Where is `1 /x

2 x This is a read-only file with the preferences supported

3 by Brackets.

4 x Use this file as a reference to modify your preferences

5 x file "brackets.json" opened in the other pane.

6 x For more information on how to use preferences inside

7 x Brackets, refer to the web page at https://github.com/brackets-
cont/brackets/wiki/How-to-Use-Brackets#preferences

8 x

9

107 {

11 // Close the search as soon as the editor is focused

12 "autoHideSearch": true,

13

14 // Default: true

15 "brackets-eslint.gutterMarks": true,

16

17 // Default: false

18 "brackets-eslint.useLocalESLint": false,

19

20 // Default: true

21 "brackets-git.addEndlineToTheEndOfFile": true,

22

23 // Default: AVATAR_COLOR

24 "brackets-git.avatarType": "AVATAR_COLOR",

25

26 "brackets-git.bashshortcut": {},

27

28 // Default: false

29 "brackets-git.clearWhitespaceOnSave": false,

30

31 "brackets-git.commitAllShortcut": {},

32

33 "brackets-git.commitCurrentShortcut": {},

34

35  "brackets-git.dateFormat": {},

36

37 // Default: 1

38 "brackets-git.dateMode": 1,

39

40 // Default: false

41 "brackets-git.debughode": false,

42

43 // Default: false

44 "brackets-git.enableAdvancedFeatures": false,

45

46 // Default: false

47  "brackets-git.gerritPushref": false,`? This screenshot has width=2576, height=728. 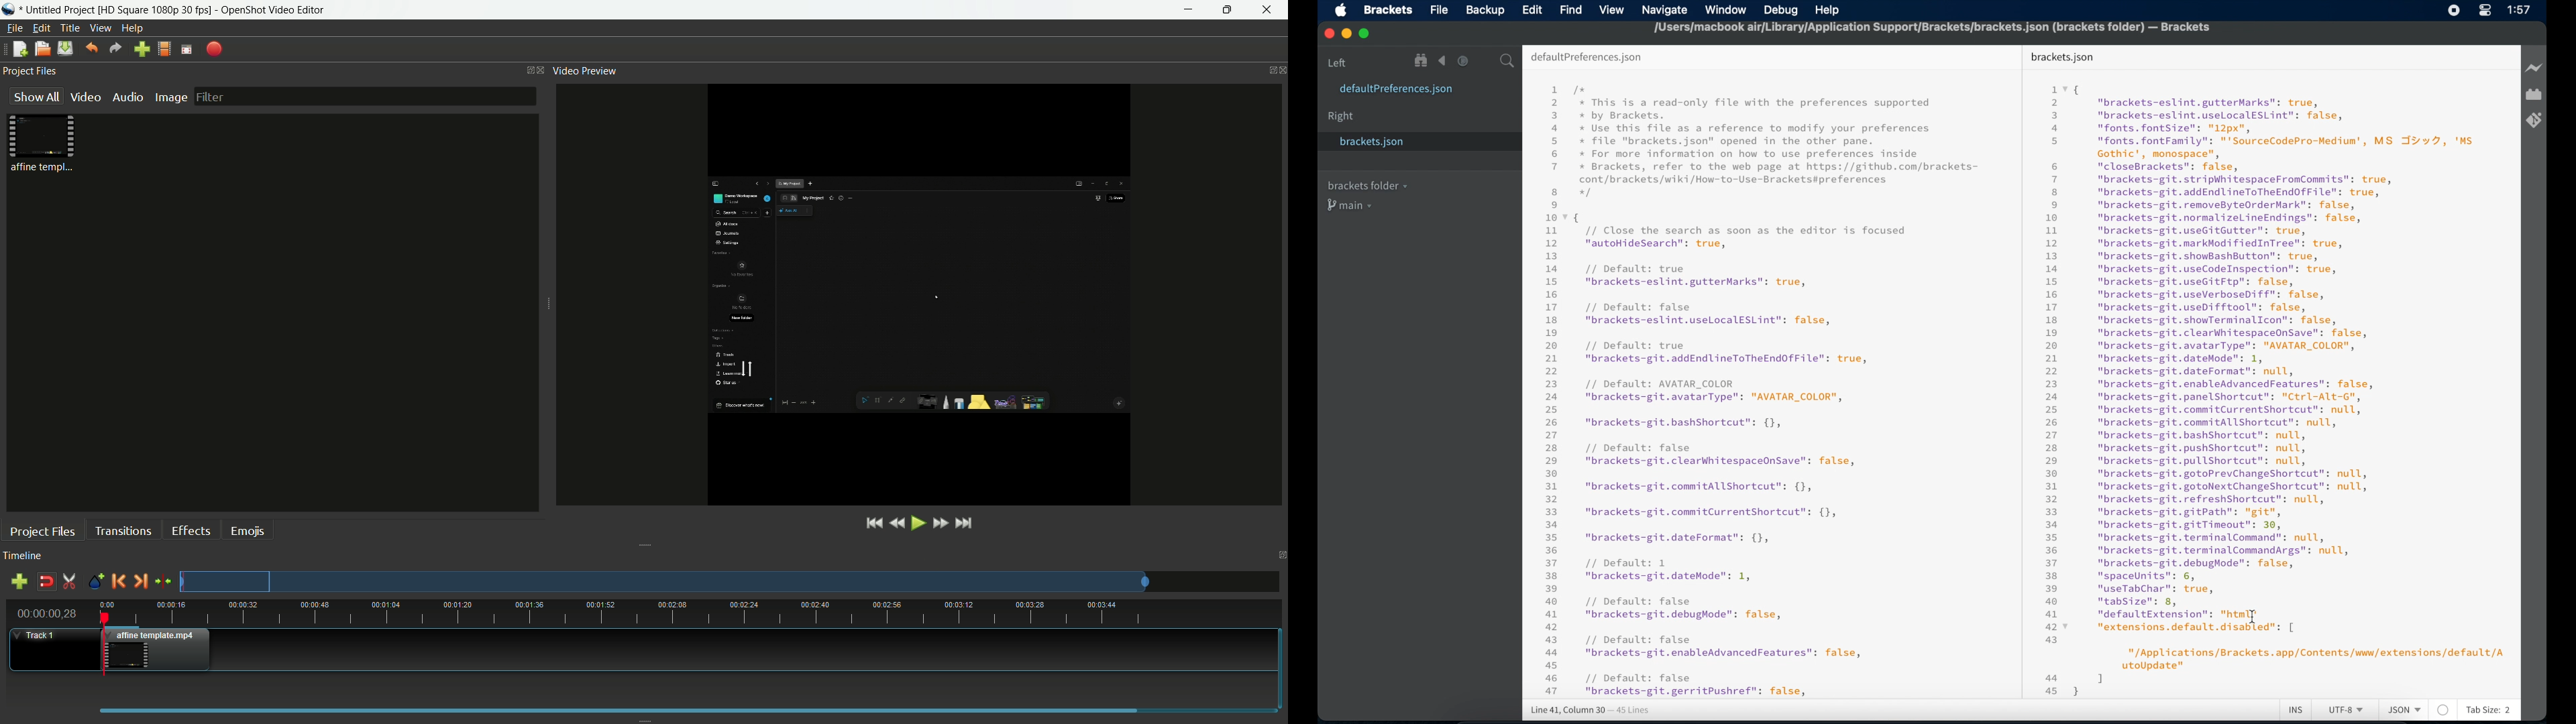 1 /x

2 x This is a read-only file with the preferences supported

3 by Brackets.

4 x Use this file as a reference to modify your preferences

5 x file "brackets.json" opened in the other pane.

6 x For more information on how to use preferences inside

7 x Brackets, refer to the web page at https://github.com/brackets-
cont/brackets/wiki/How-to-Use-Brackets#preferences

8 x

9

107 {

11 // Close the search as soon as the editor is focused

12 "autoHideSearch": true,

13

14 // Default: true

15 "brackets-eslint.gutterMarks": true,

16

17 // Default: false

18 "brackets-eslint.useLocalESLint": false,

19

20 // Default: true

21 "brackets-git.addEndlineToTheEndOfFile": true,

22

23 // Default: AVATAR_COLOR

24 "brackets-git.avatarType": "AVATAR_COLOR",

25

26 "brackets-git.bashshortcut": {},

27

28 // Default: false

29 "brackets-git.clearWhitespaceOnSave": false,

30

31 "brackets-git.commitAllShortcut": {},

32

33 "brackets-git.commitCurrentShortcut": {},

34

35  "brackets-git.dateFormat": {},

36

37 // Default: 1

38 "brackets-git.dateMode": 1,

39

40 // Default: false

41 "brackets-git.debughode": false,

42

43 // Default: false

44 "brackets-git.enableAdvancedFeatures": false,

45

46 // Default: false

47  "brackets-git.gerritPushref": false, is located at coordinates (1760, 390).